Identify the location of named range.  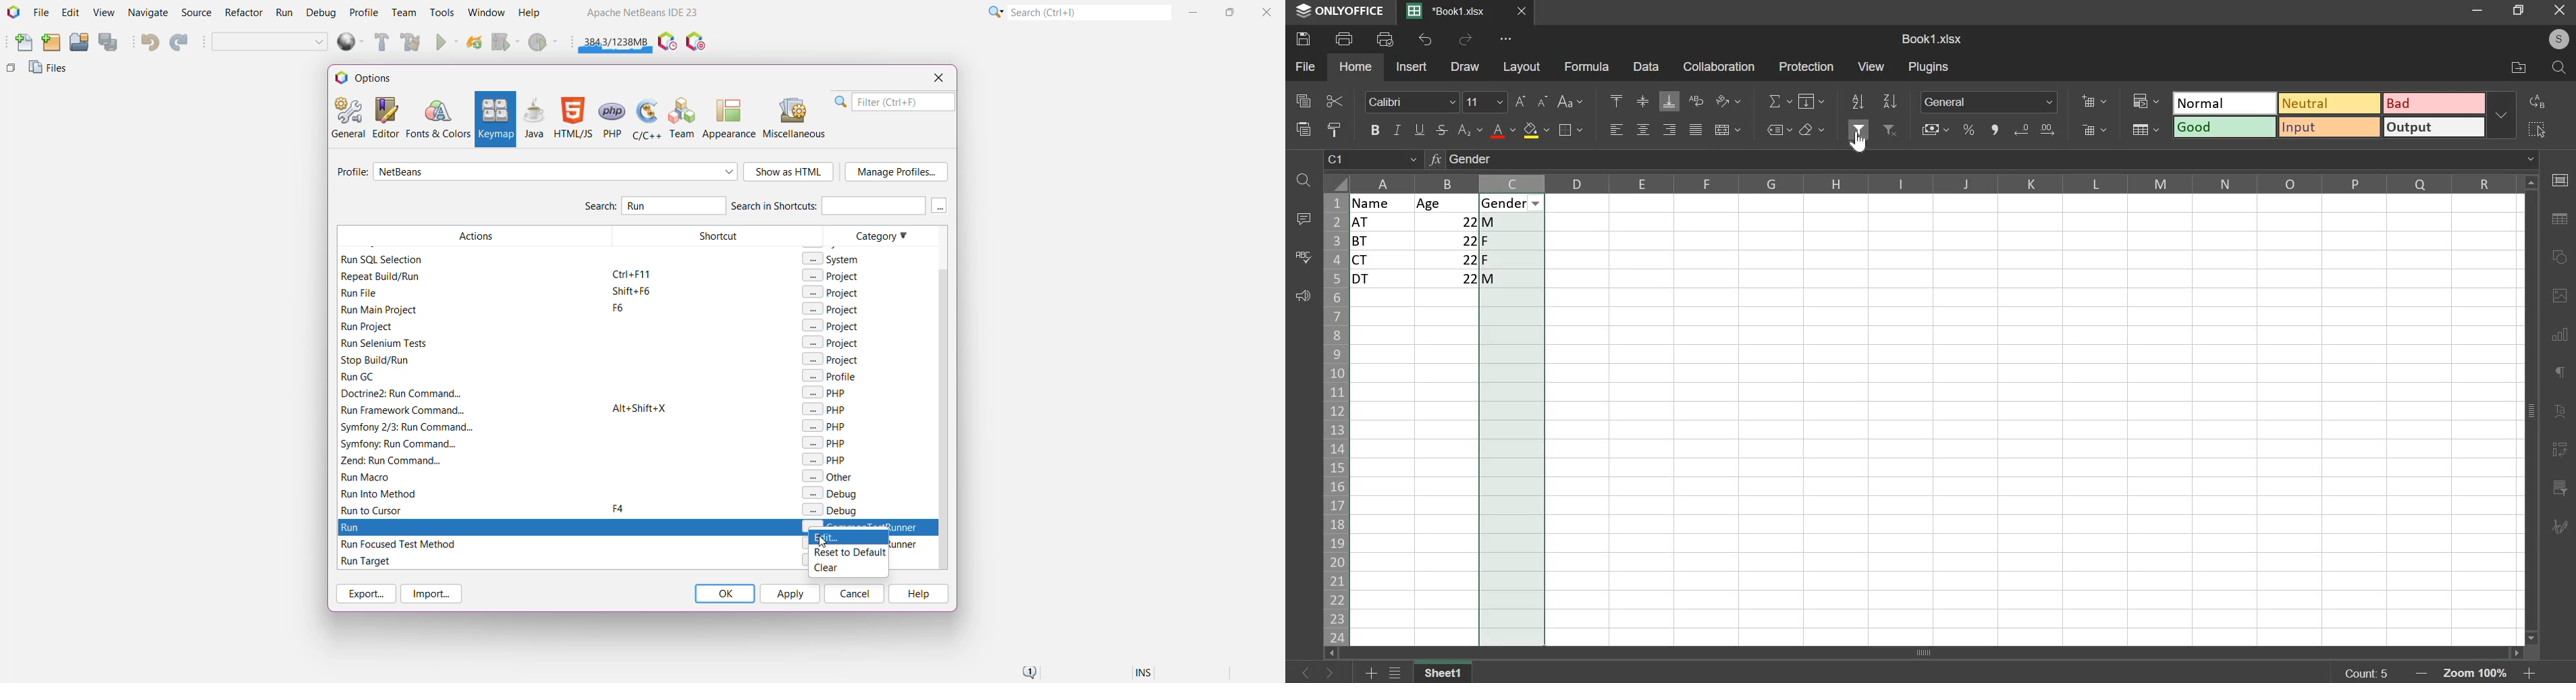
(1780, 130).